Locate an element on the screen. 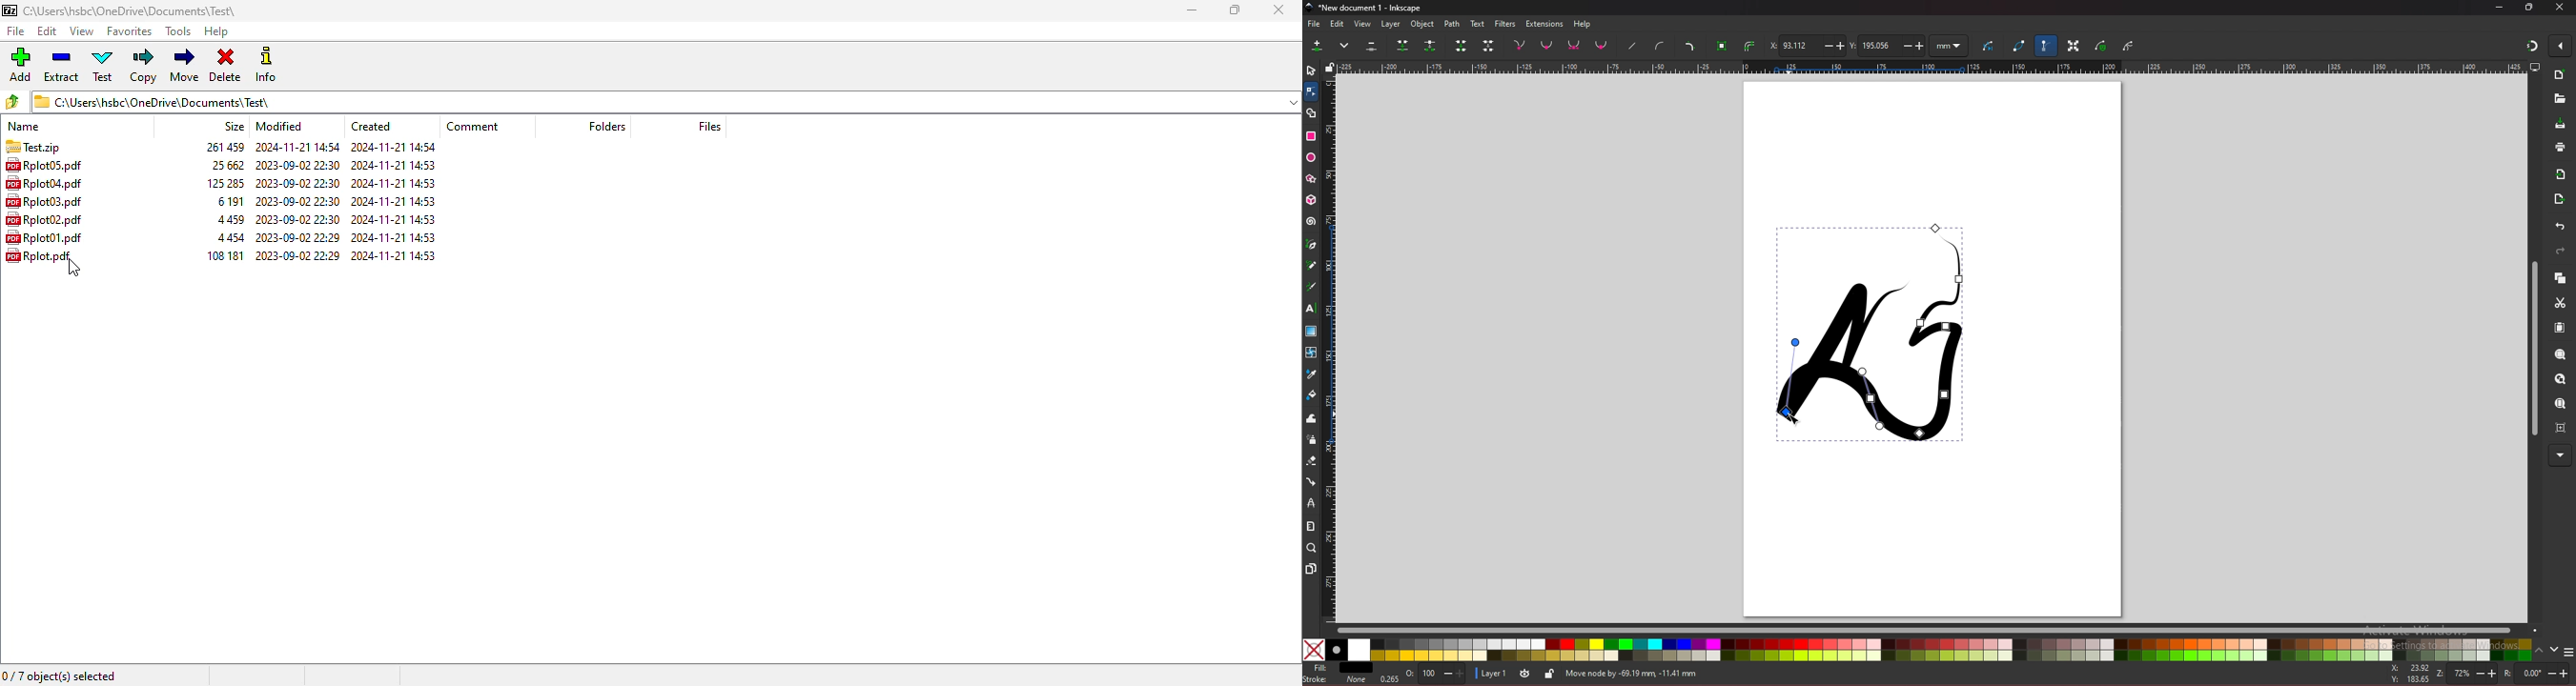 The width and height of the screenshot is (2576, 700). delete selected node is located at coordinates (1372, 45).